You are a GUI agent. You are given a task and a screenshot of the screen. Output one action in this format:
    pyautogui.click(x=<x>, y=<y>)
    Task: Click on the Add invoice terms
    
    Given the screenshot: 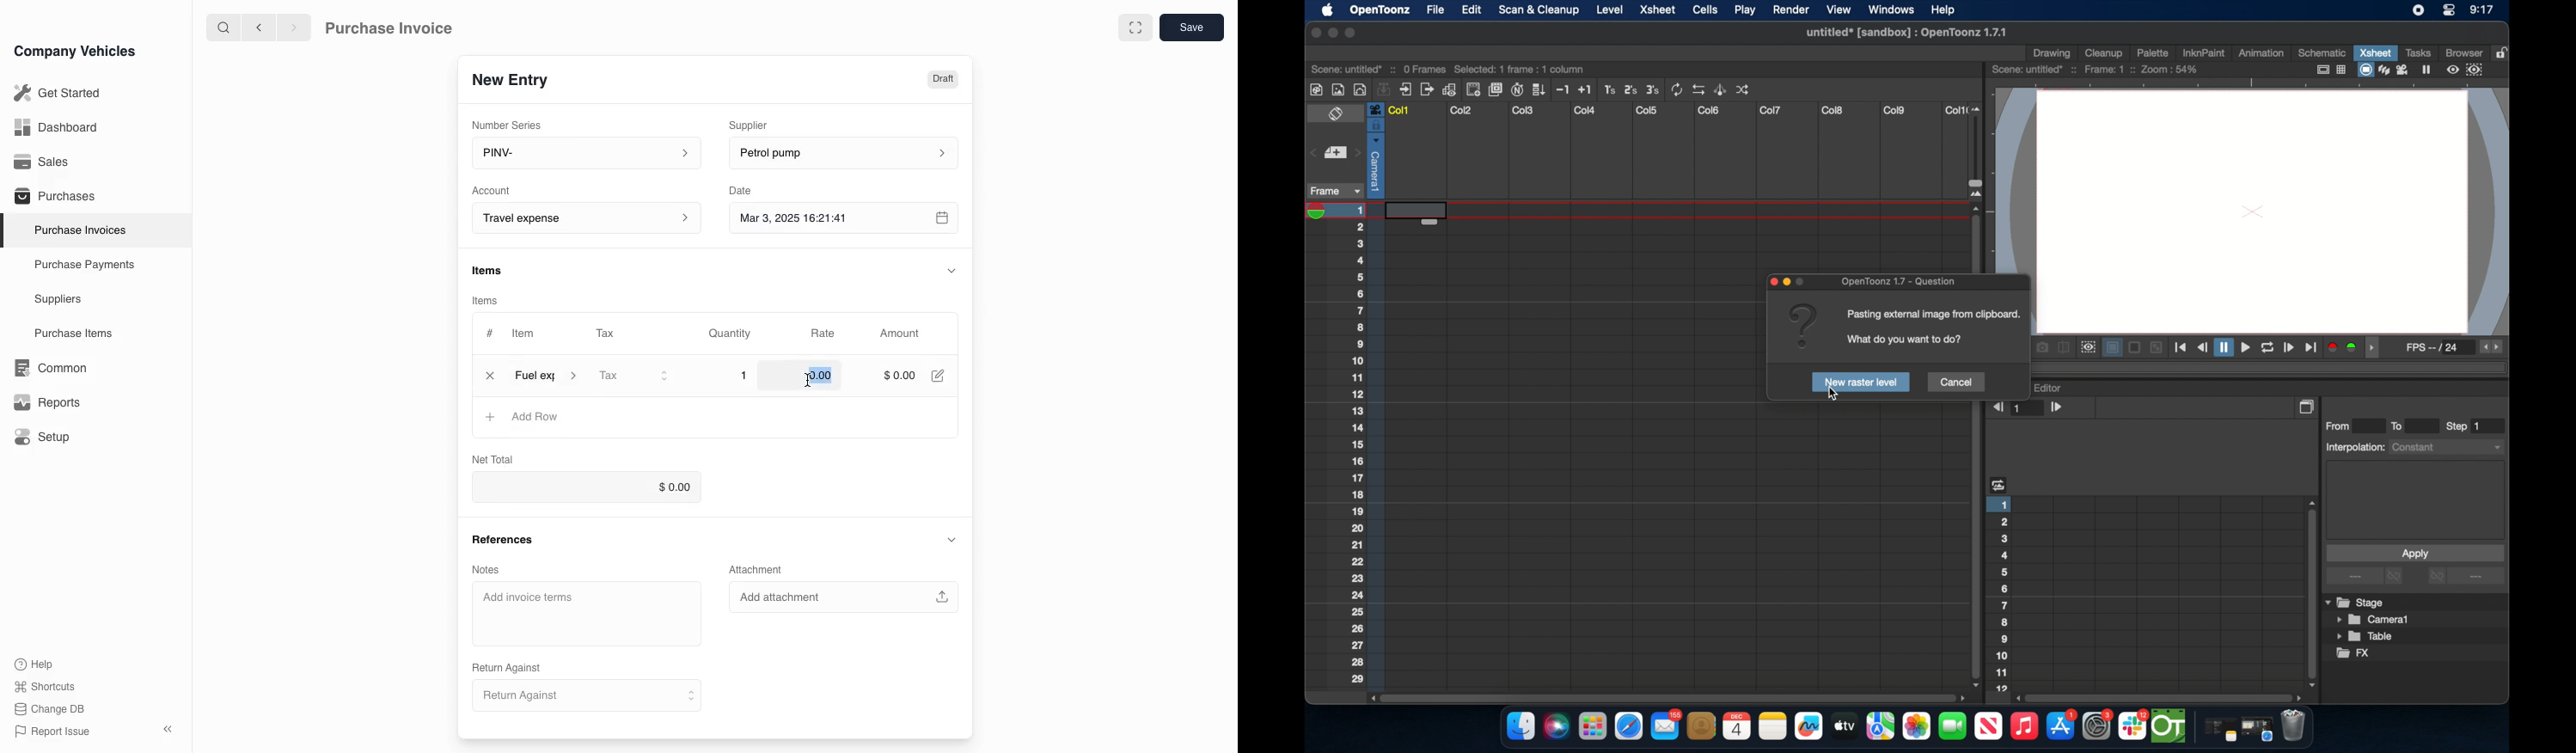 What is the action you would take?
    pyautogui.click(x=587, y=615)
    